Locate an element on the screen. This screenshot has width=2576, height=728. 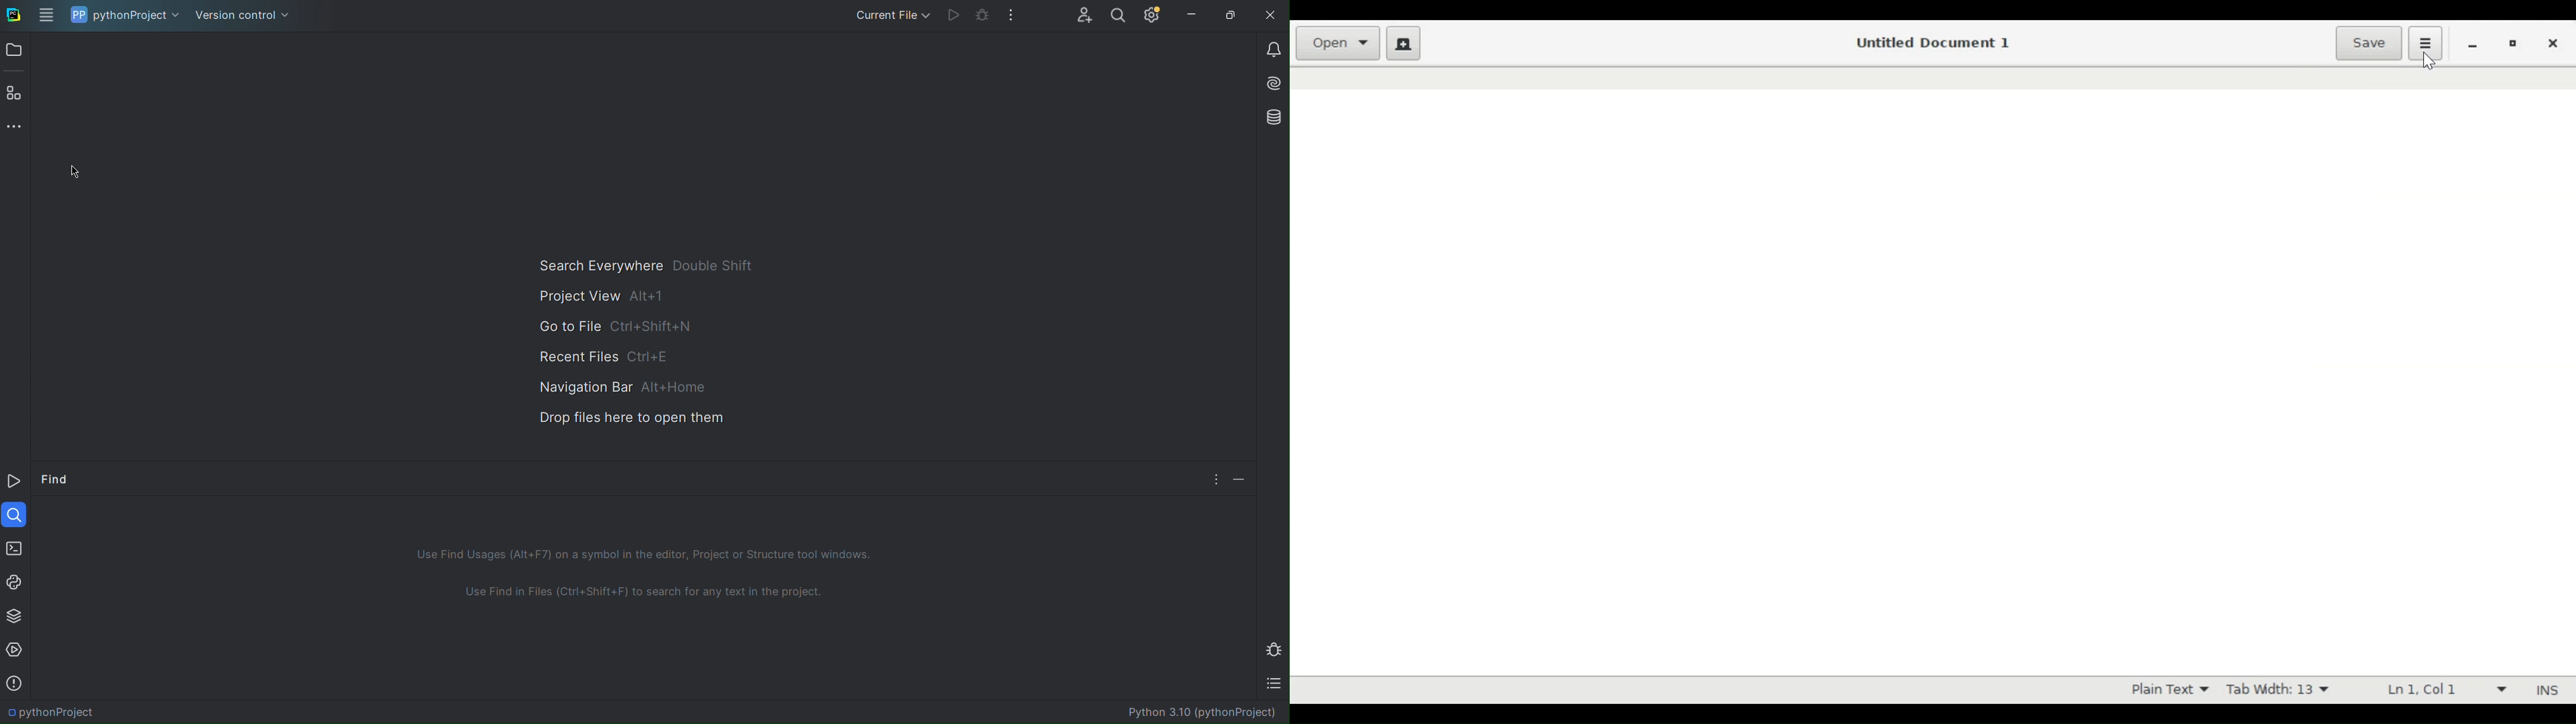
pythonProject is located at coordinates (125, 14).